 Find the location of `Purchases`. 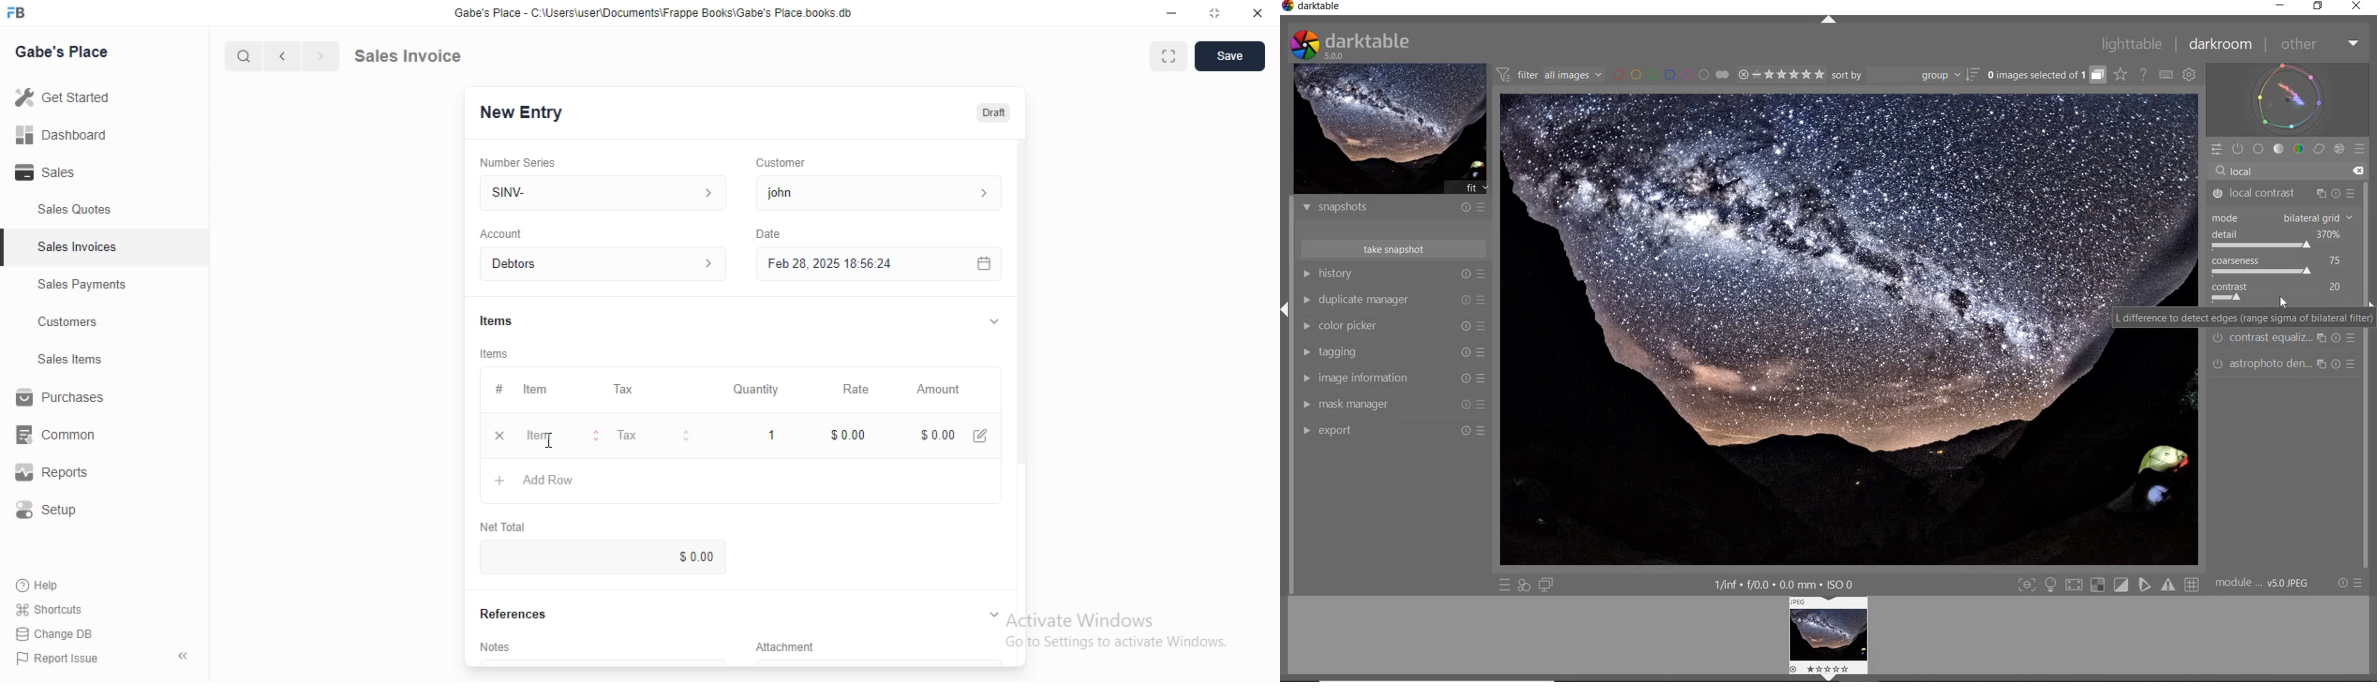

Purchases is located at coordinates (64, 400).